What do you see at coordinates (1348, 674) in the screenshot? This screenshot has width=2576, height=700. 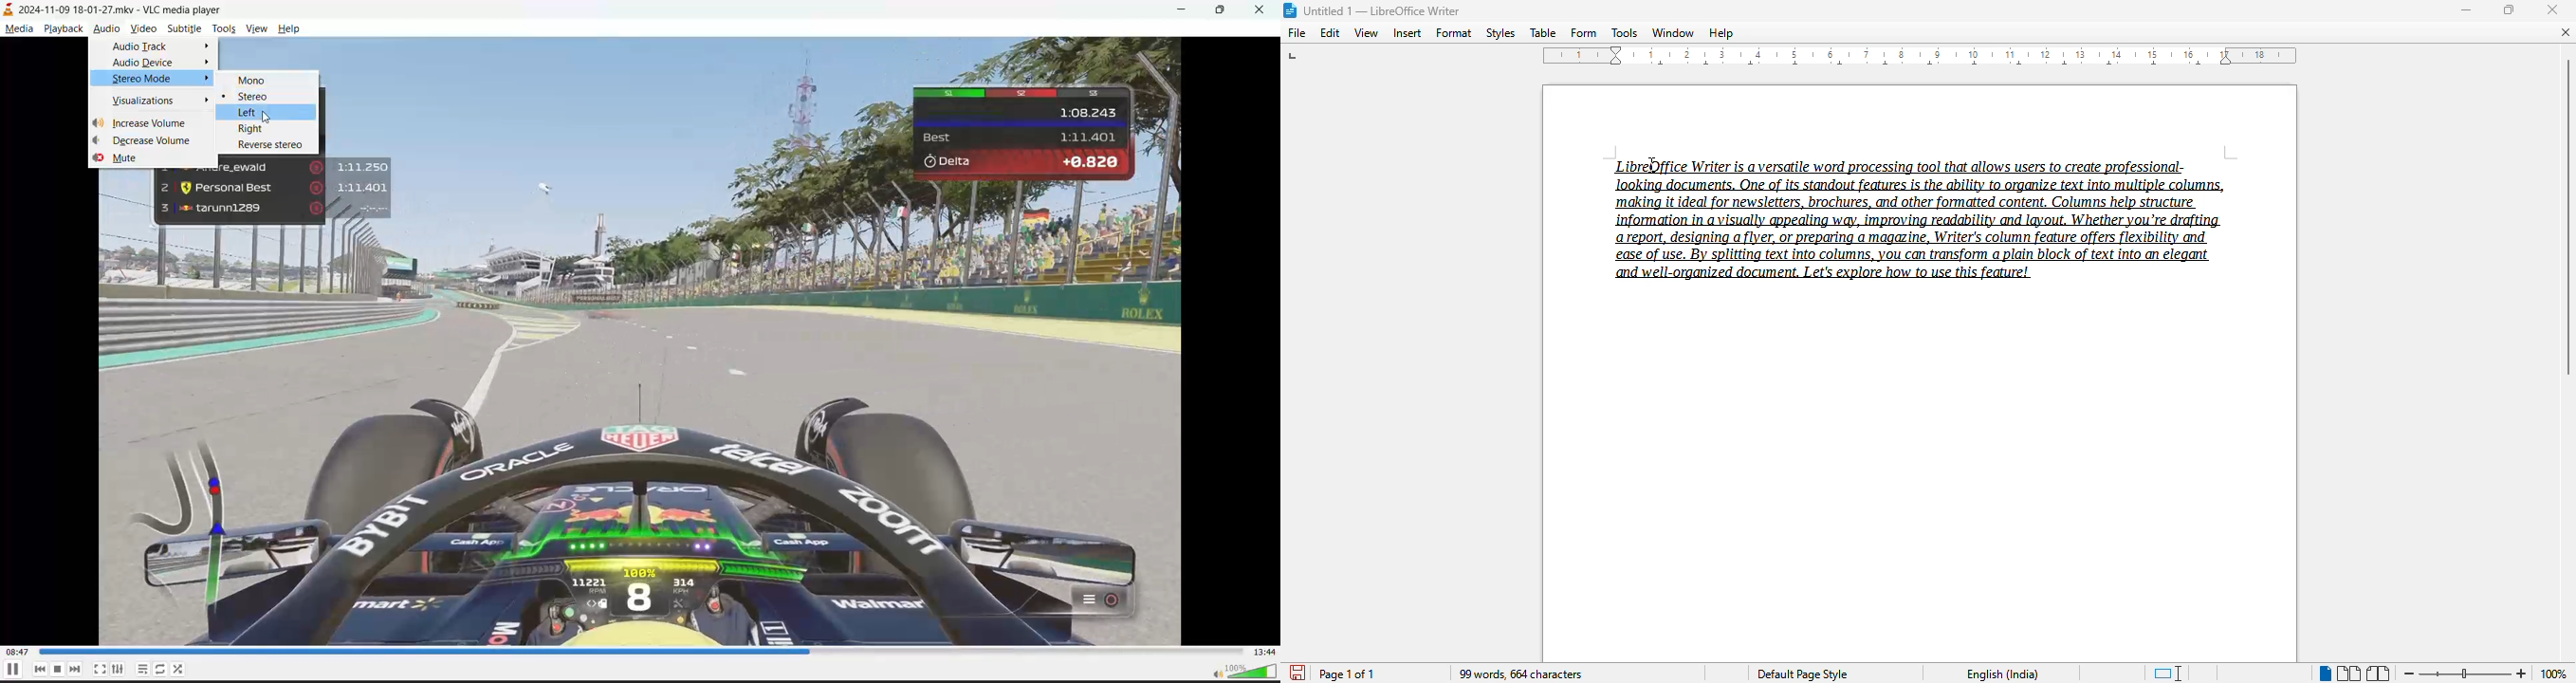 I see `page 1 of 1` at bounding box center [1348, 674].